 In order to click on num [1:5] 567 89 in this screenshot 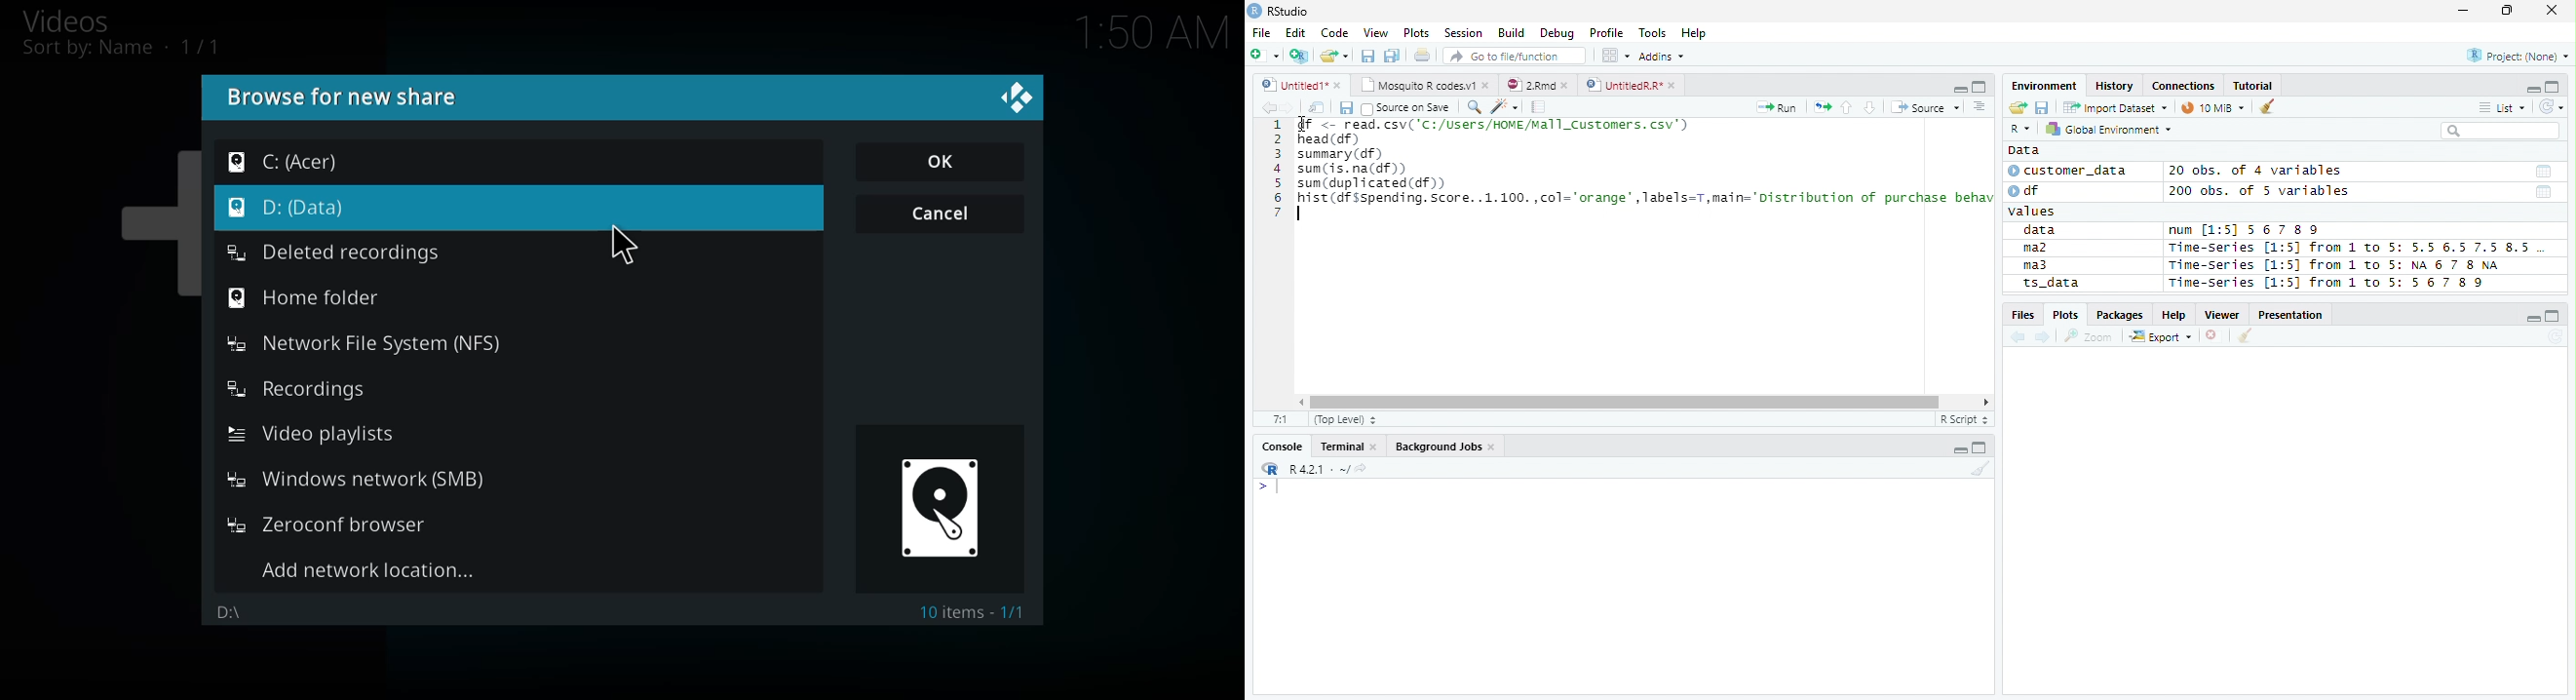, I will do `click(2245, 230)`.